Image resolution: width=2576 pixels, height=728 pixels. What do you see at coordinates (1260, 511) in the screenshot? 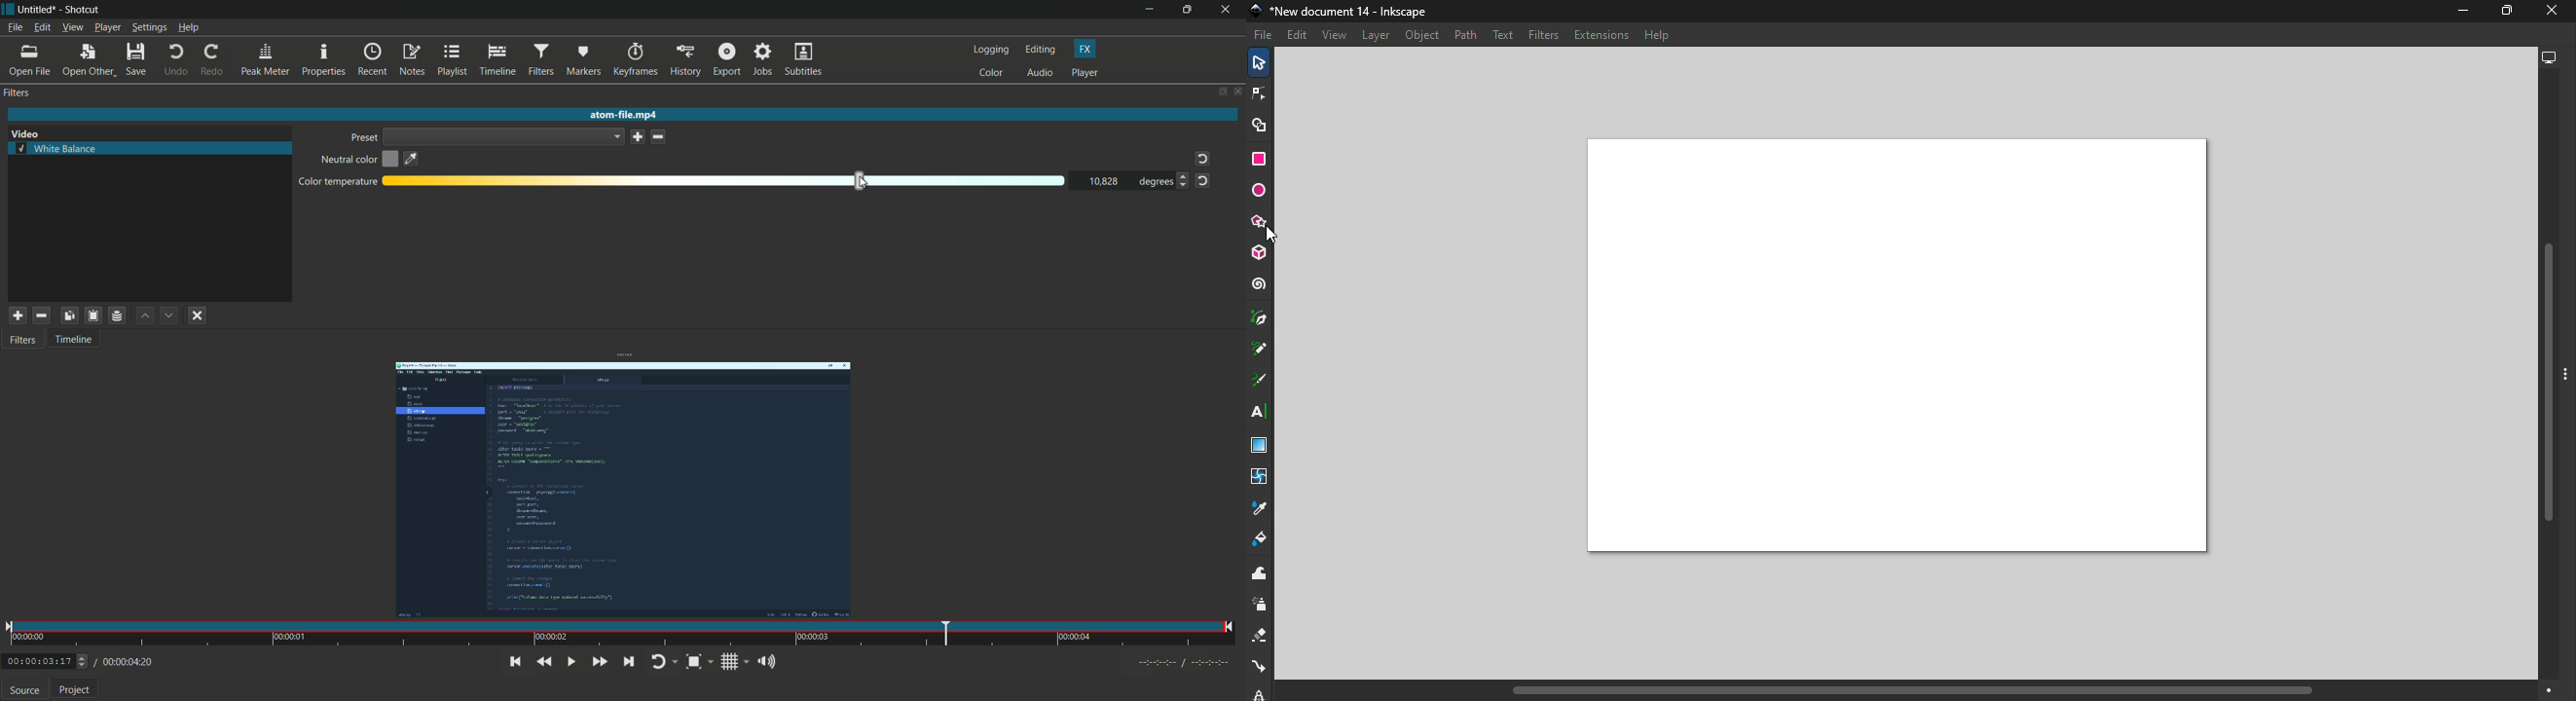
I see `Dropper tool` at bounding box center [1260, 511].